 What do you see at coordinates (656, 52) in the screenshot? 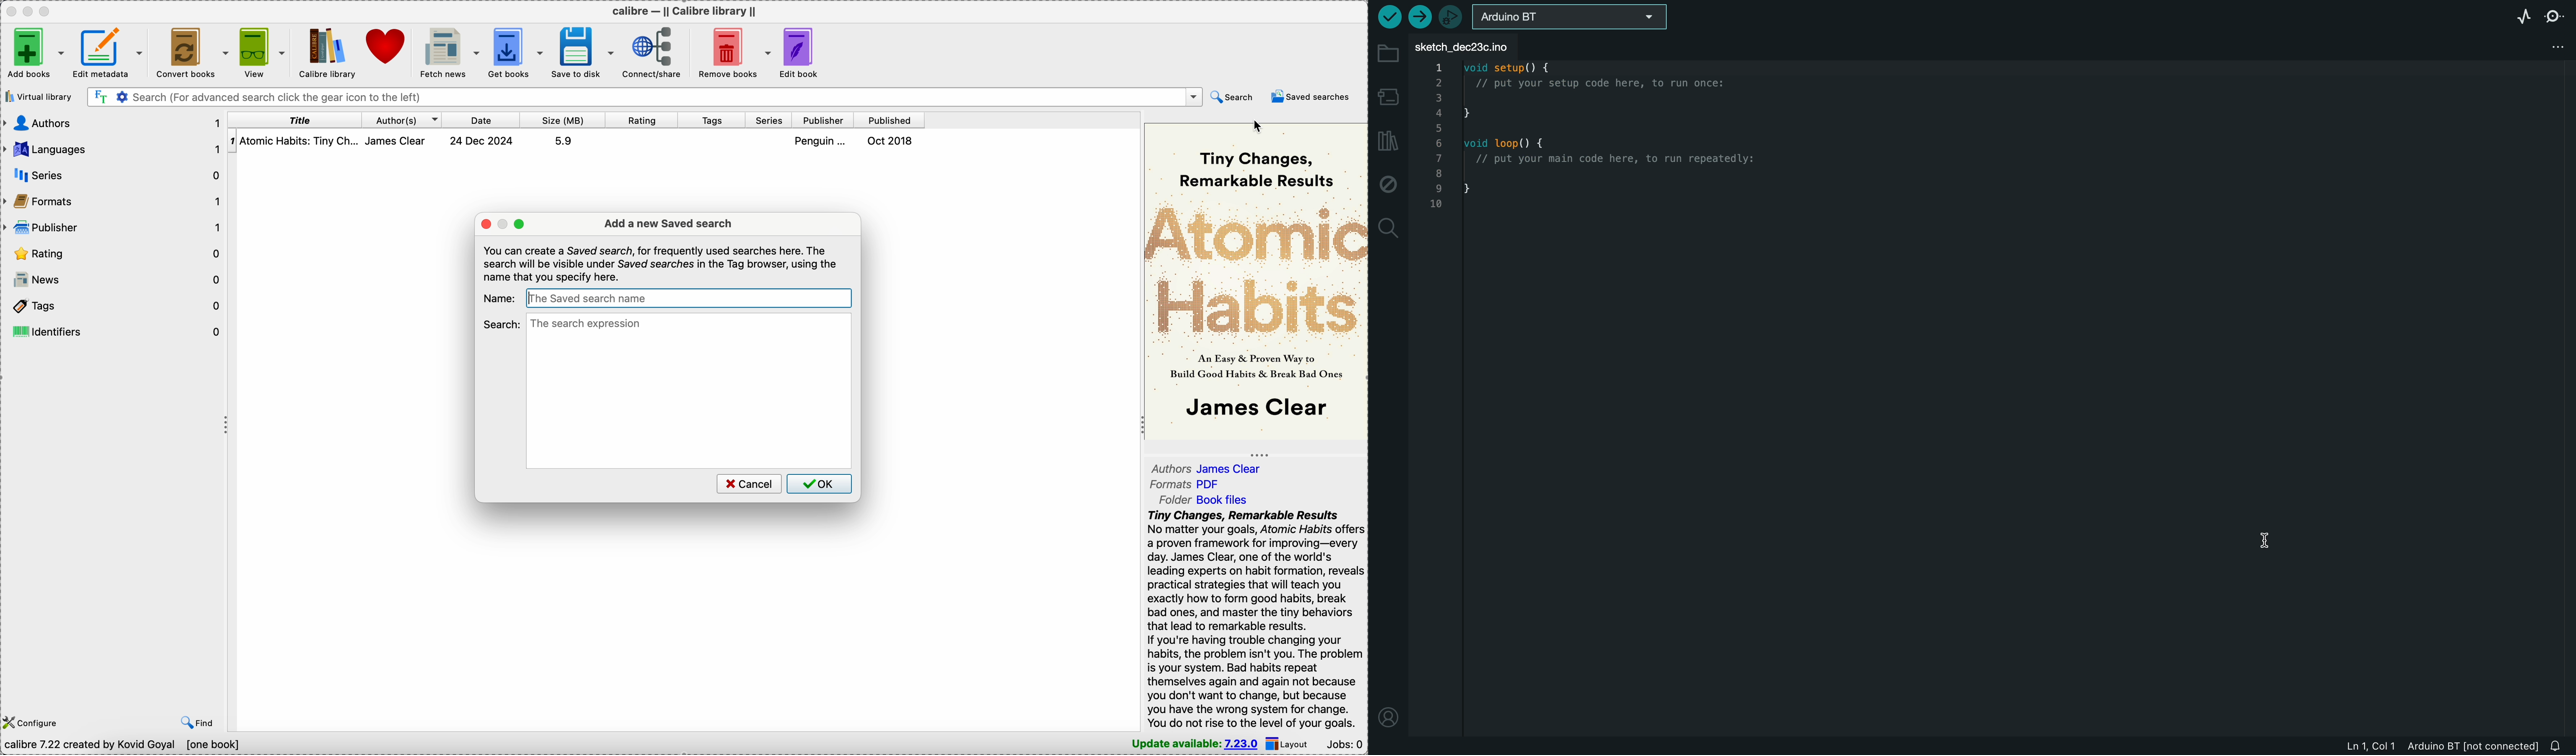
I see `connect/share` at bounding box center [656, 52].